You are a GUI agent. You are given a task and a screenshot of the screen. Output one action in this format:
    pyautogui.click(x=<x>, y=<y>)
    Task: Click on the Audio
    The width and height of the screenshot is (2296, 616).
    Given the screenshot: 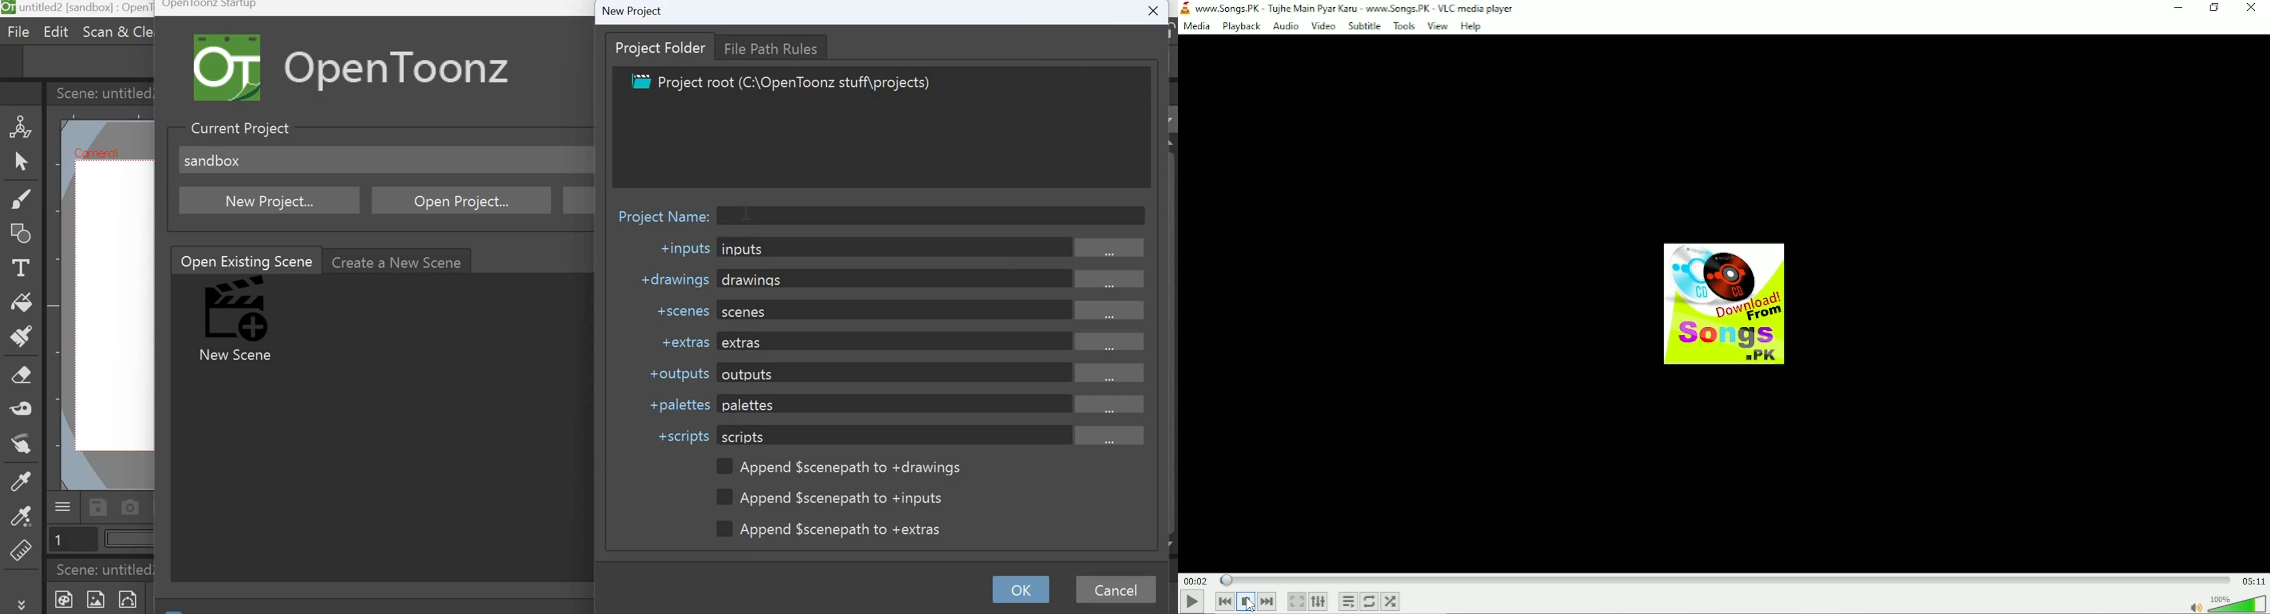 What is the action you would take?
    pyautogui.click(x=2224, y=603)
    